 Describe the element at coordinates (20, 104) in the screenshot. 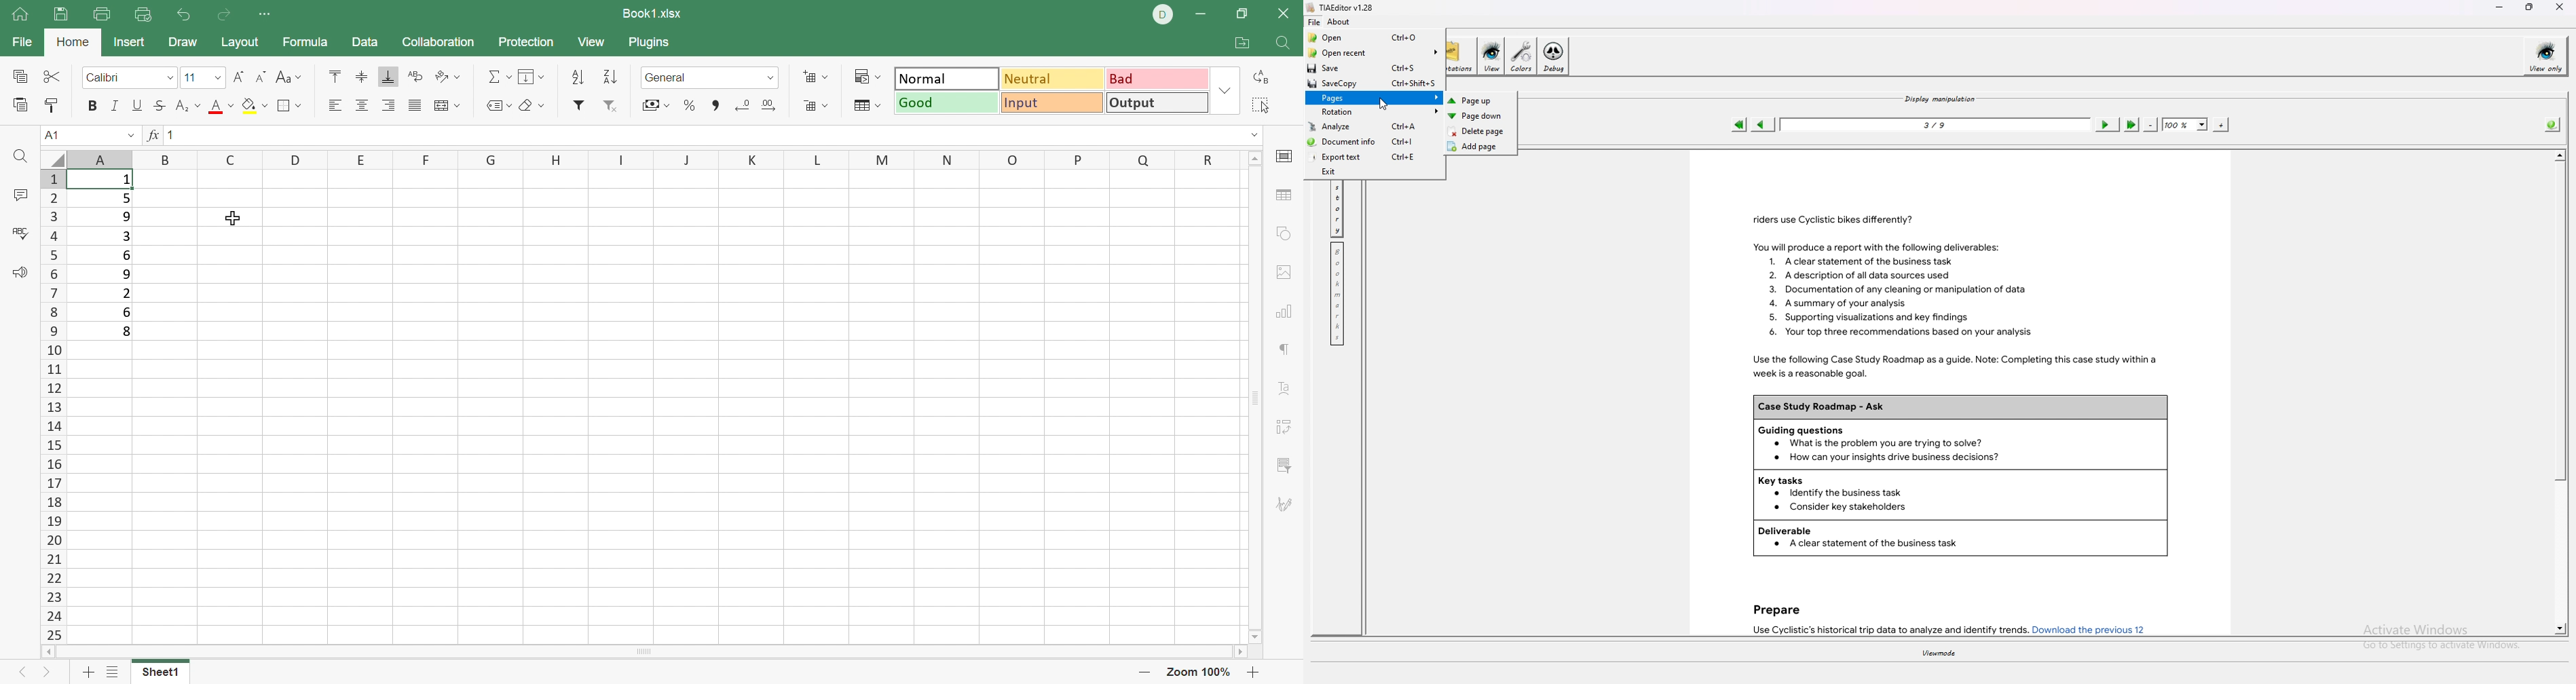

I see `Paste` at that location.